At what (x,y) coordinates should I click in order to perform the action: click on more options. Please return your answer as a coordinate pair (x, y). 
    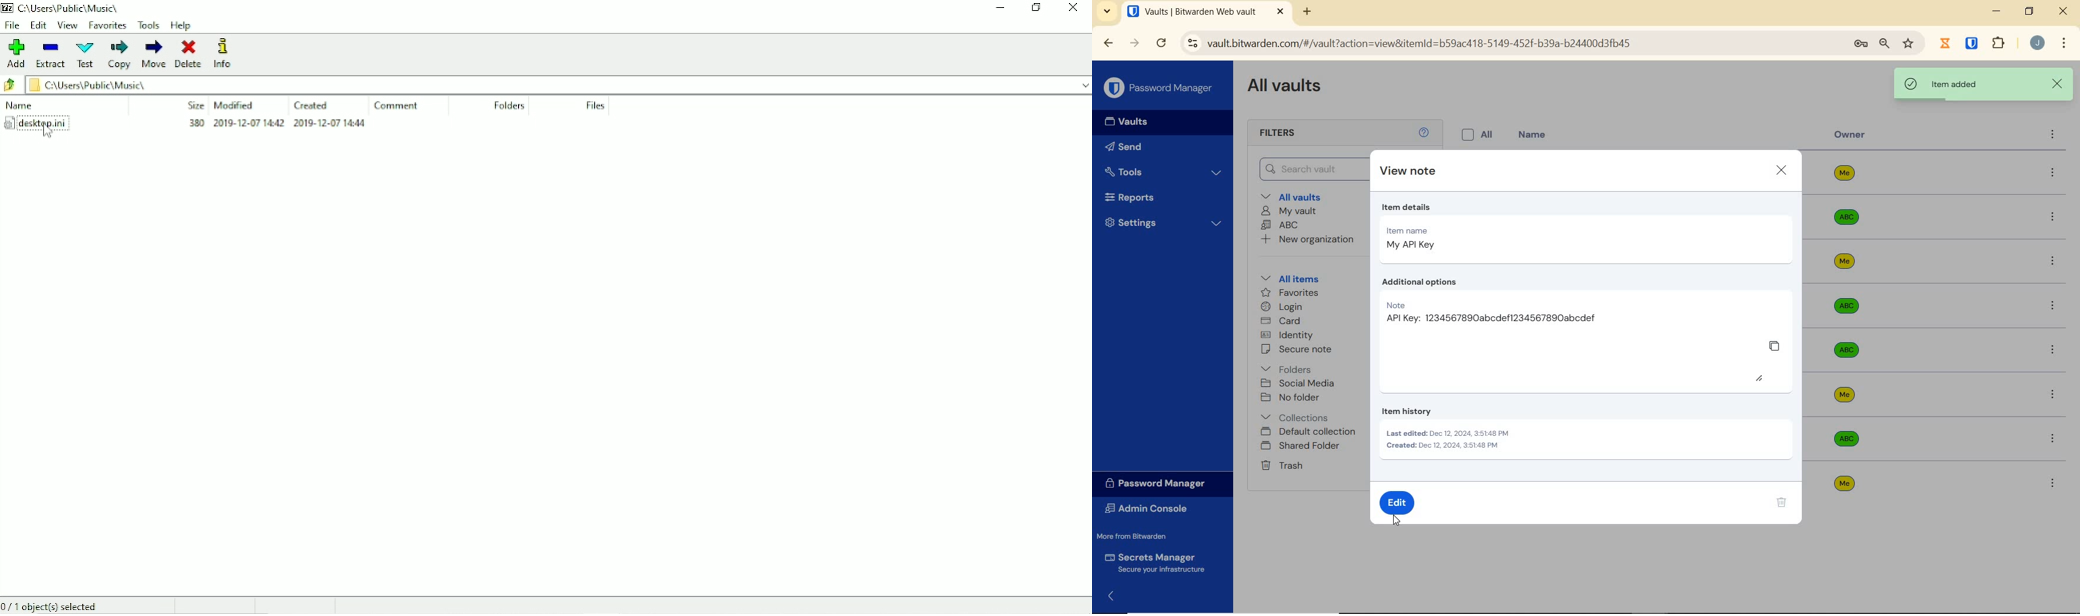
    Looking at the image, I should click on (2052, 218).